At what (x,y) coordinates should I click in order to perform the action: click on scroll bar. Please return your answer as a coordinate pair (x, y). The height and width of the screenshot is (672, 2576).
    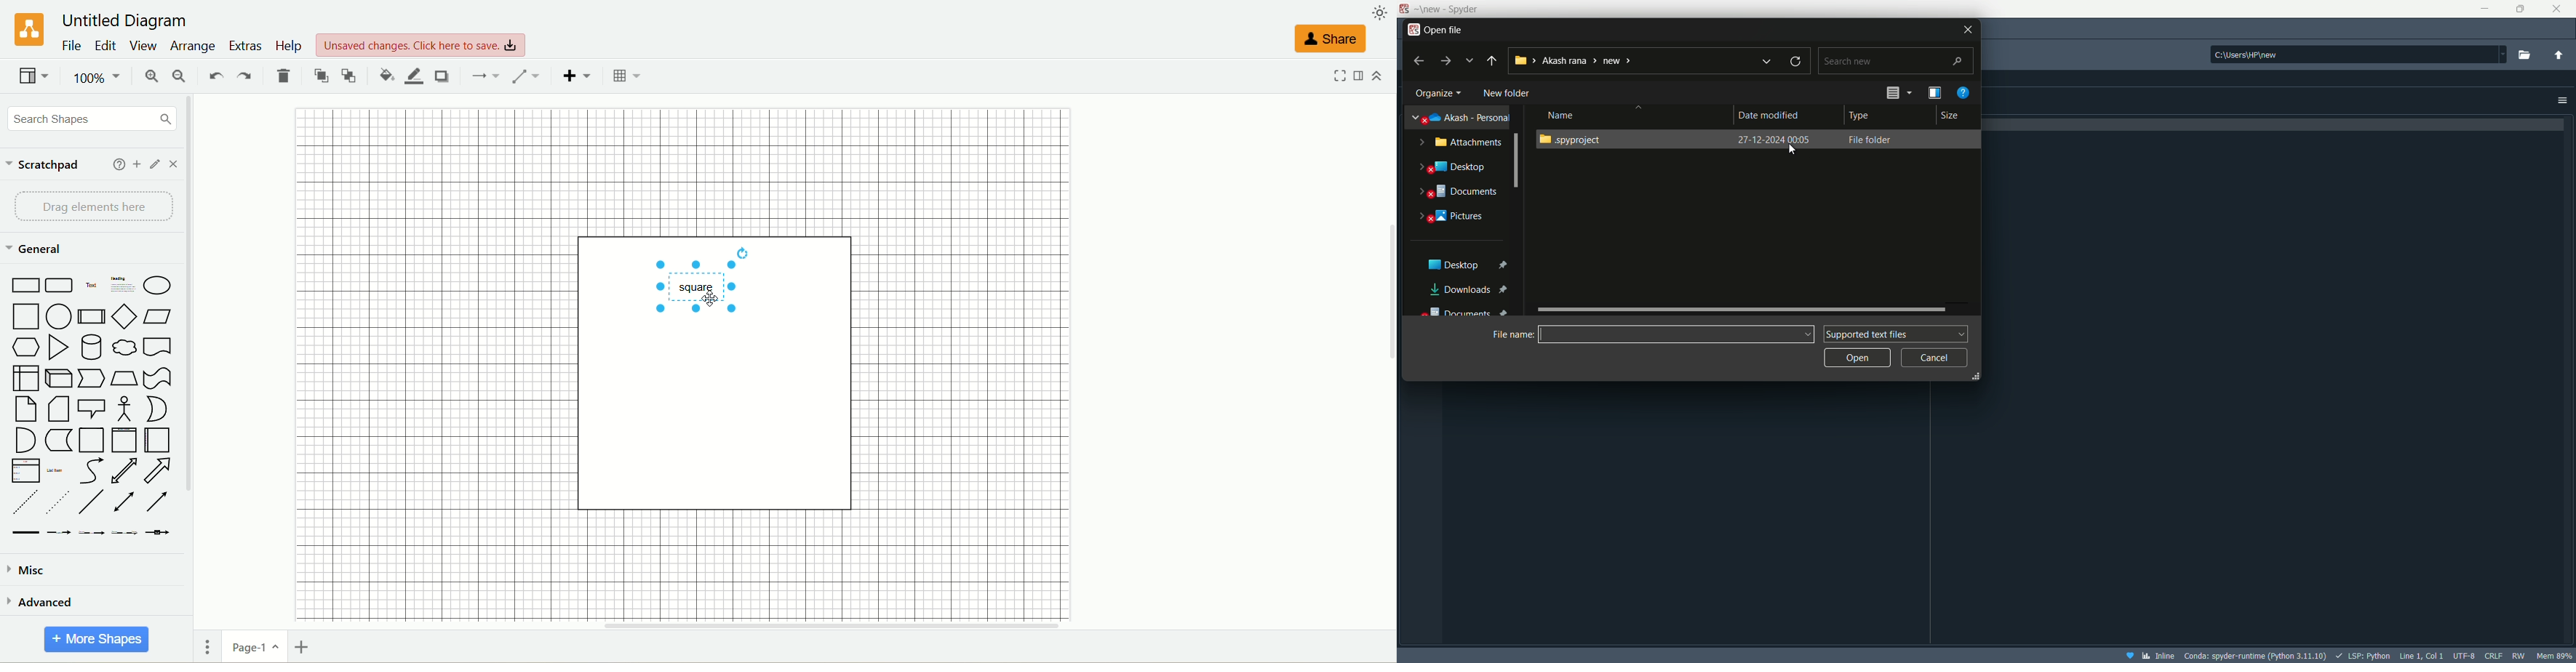
    Looking at the image, I should click on (1744, 309).